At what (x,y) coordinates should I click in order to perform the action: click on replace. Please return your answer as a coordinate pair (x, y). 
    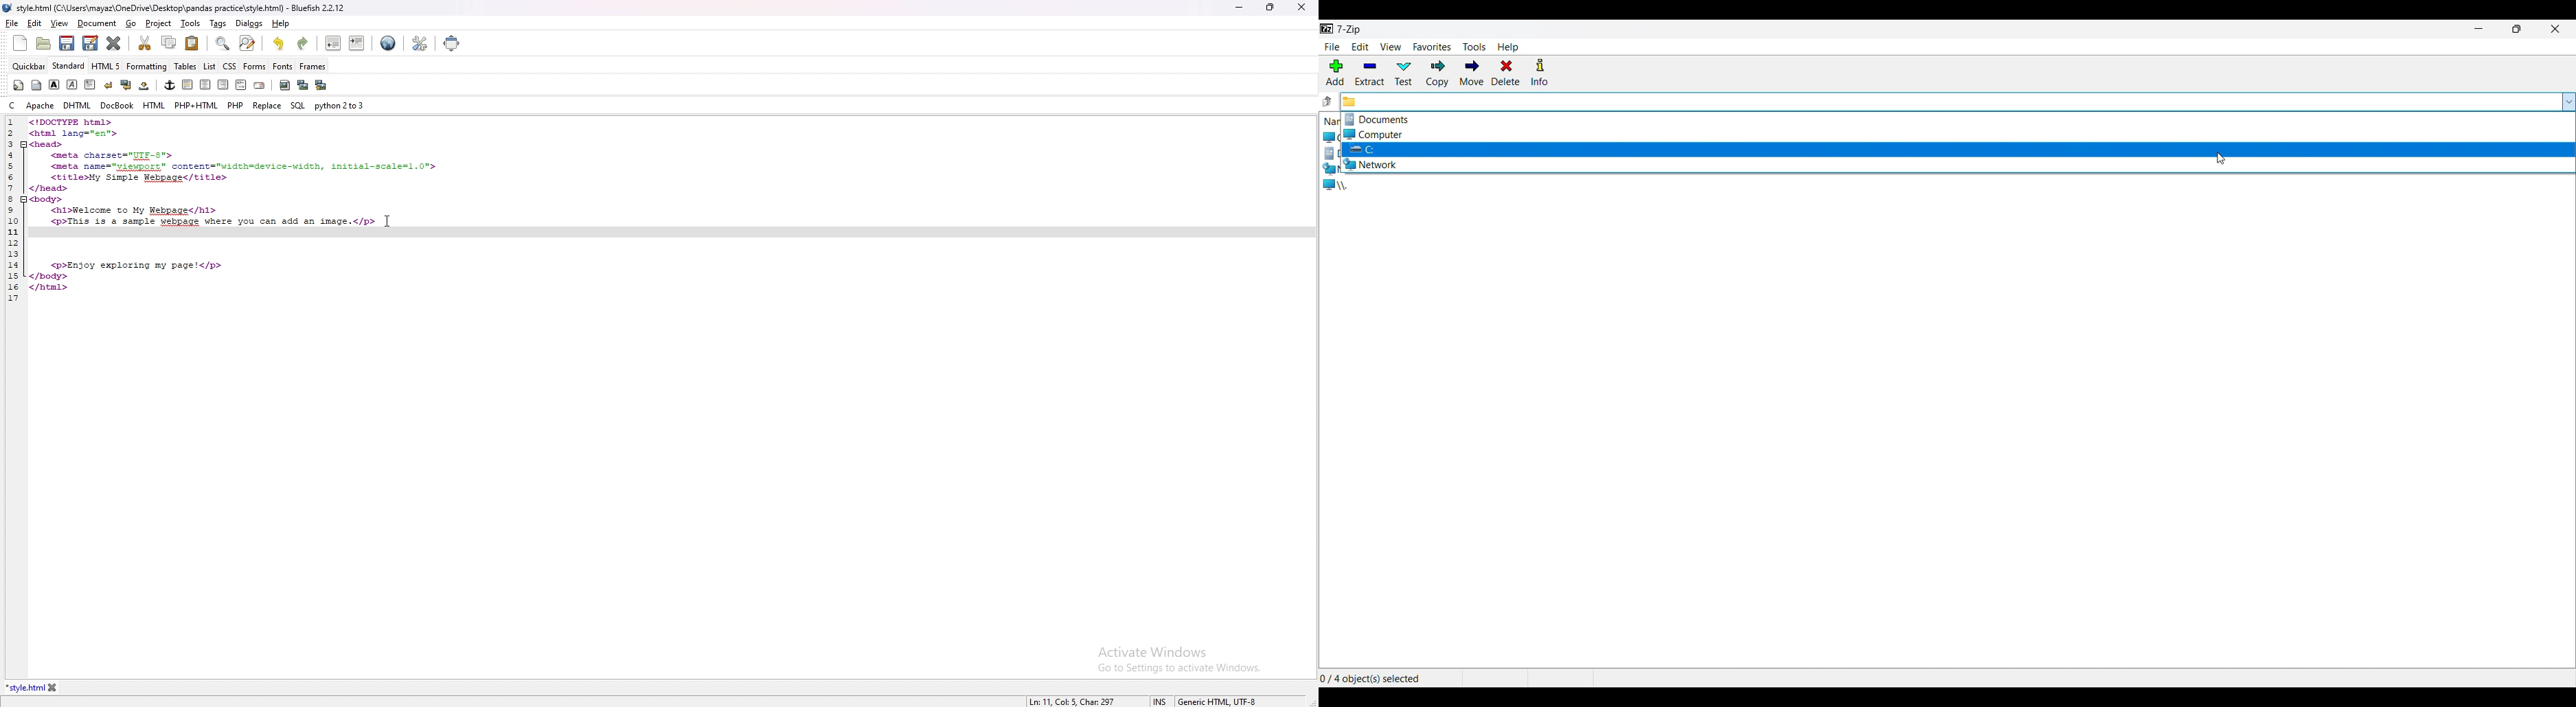
    Looking at the image, I should click on (266, 106).